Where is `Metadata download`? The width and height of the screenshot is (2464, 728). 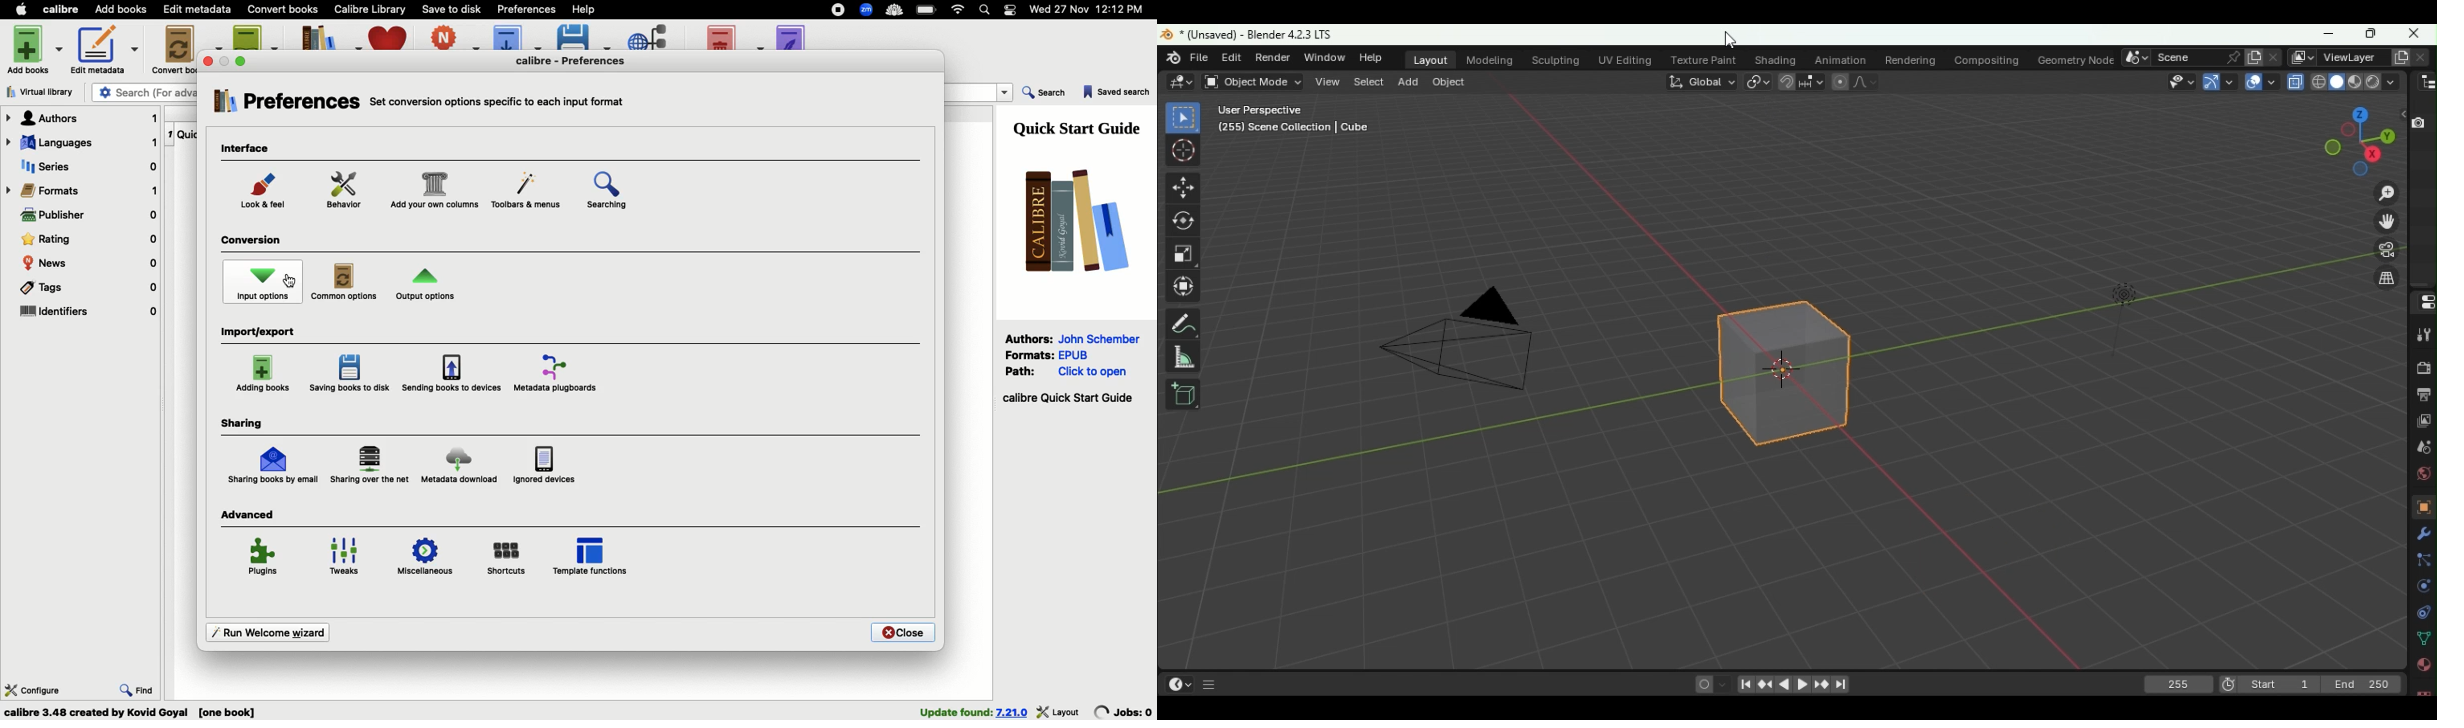 Metadata download is located at coordinates (458, 468).